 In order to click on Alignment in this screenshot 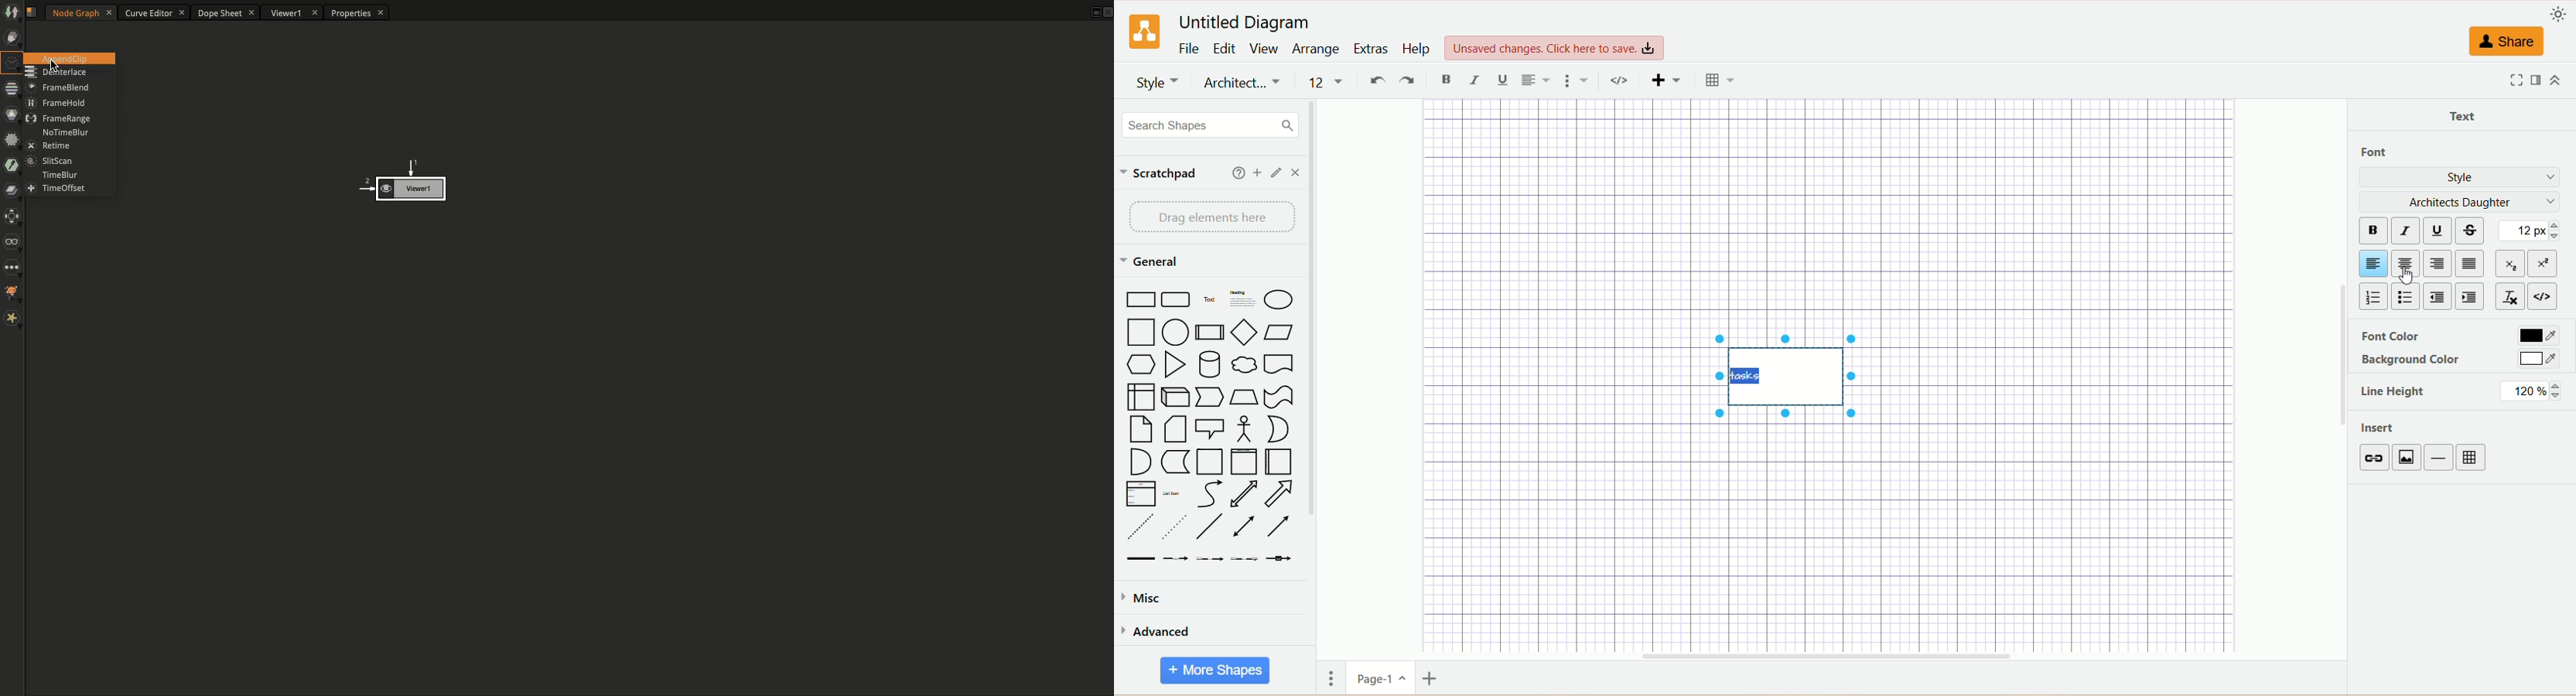, I will do `click(1535, 81)`.